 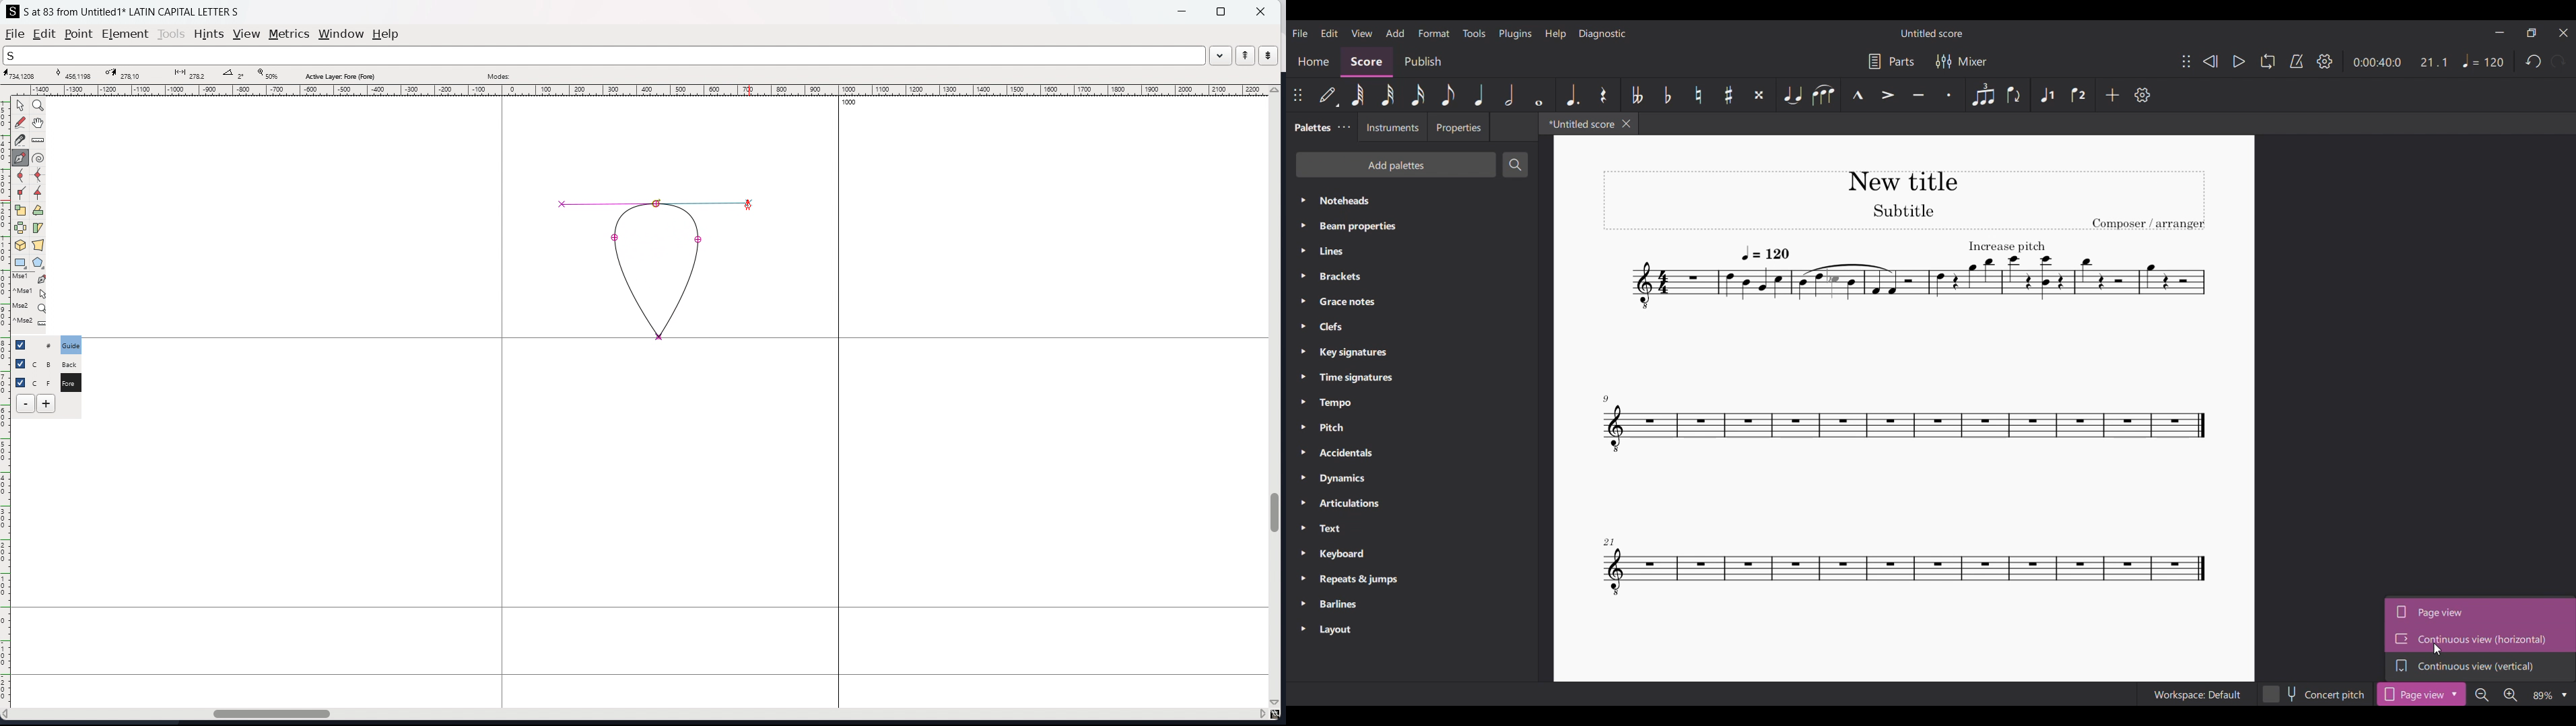 What do you see at coordinates (386, 34) in the screenshot?
I see `help` at bounding box center [386, 34].